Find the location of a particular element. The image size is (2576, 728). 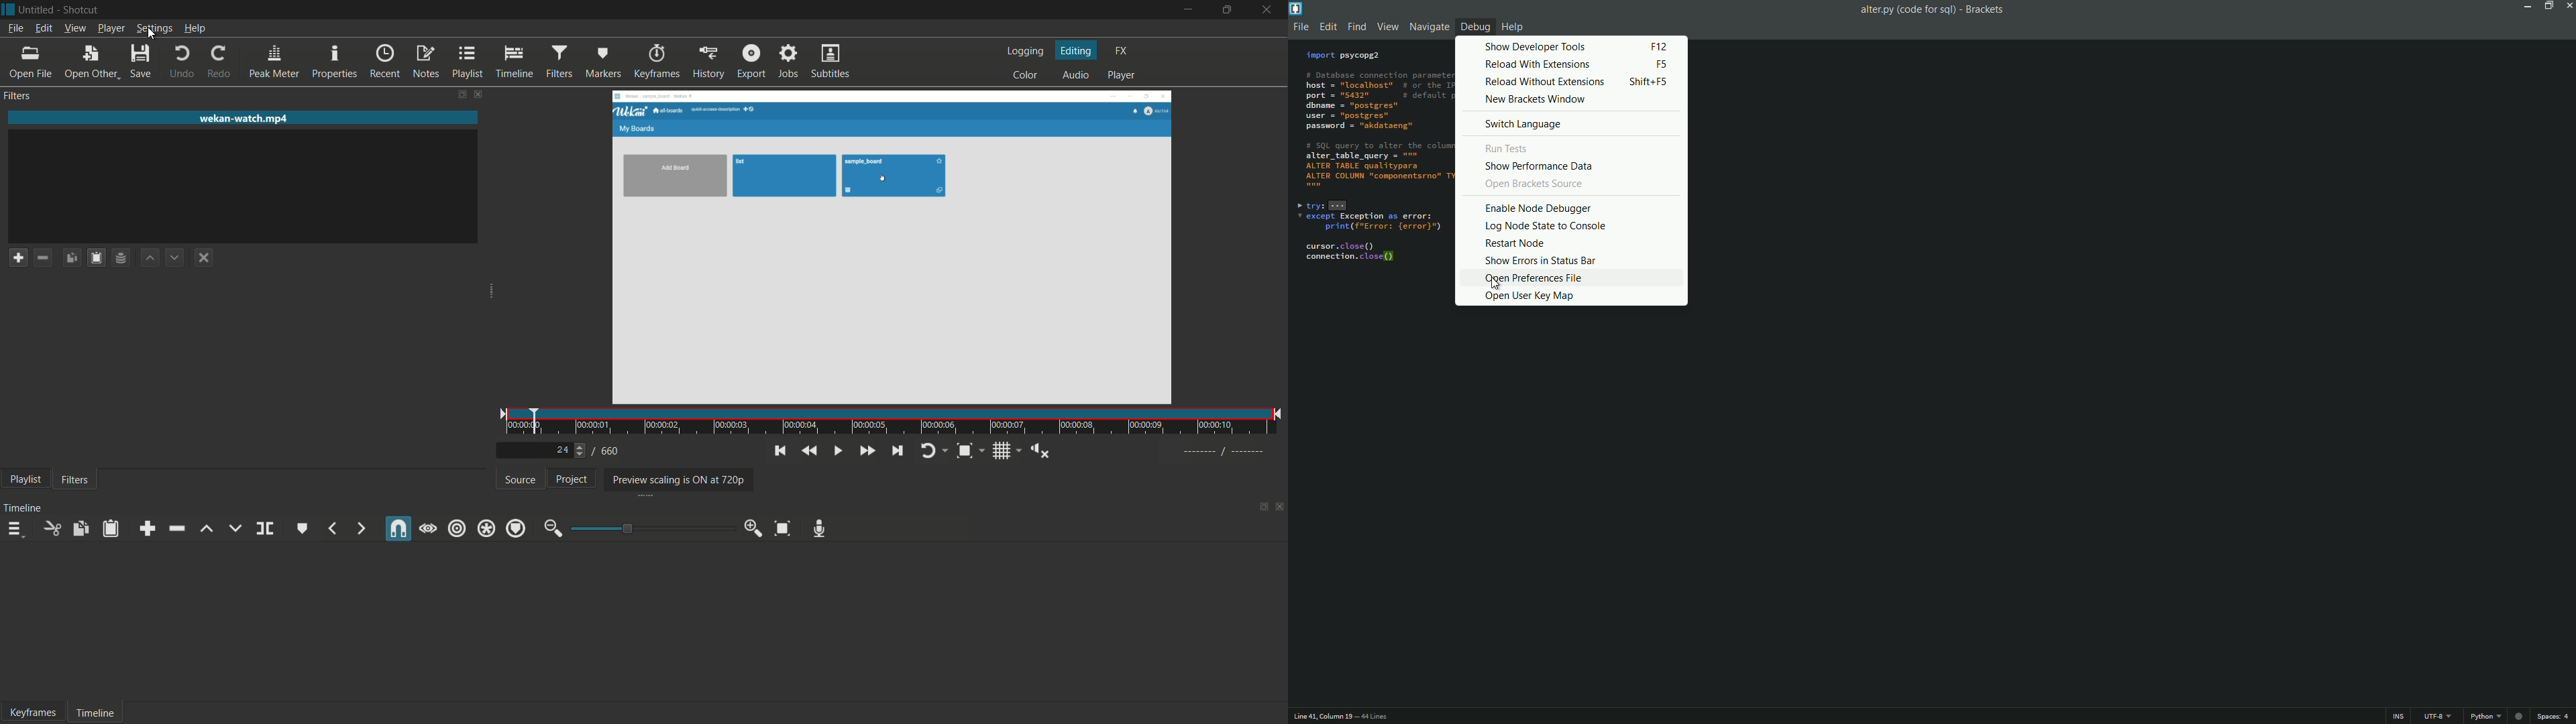

save filter set is located at coordinates (121, 259).